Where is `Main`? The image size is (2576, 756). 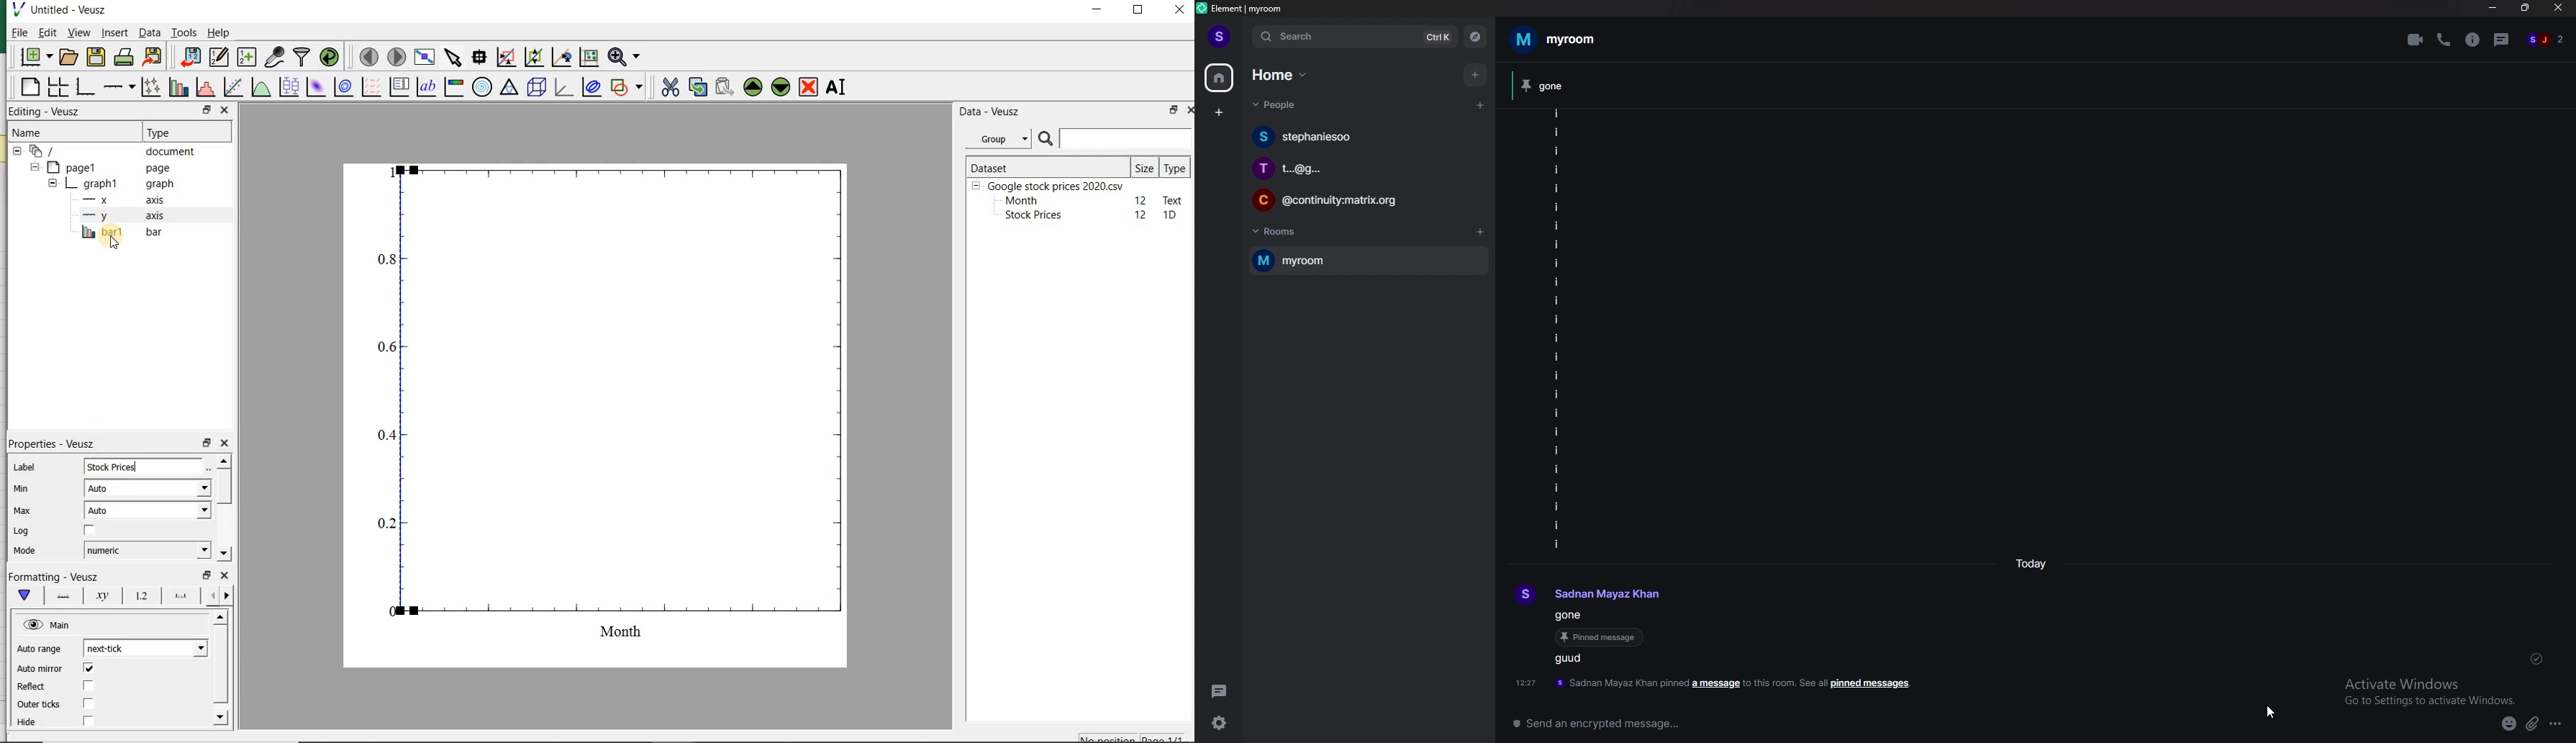
Main is located at coordinates (48, 625).